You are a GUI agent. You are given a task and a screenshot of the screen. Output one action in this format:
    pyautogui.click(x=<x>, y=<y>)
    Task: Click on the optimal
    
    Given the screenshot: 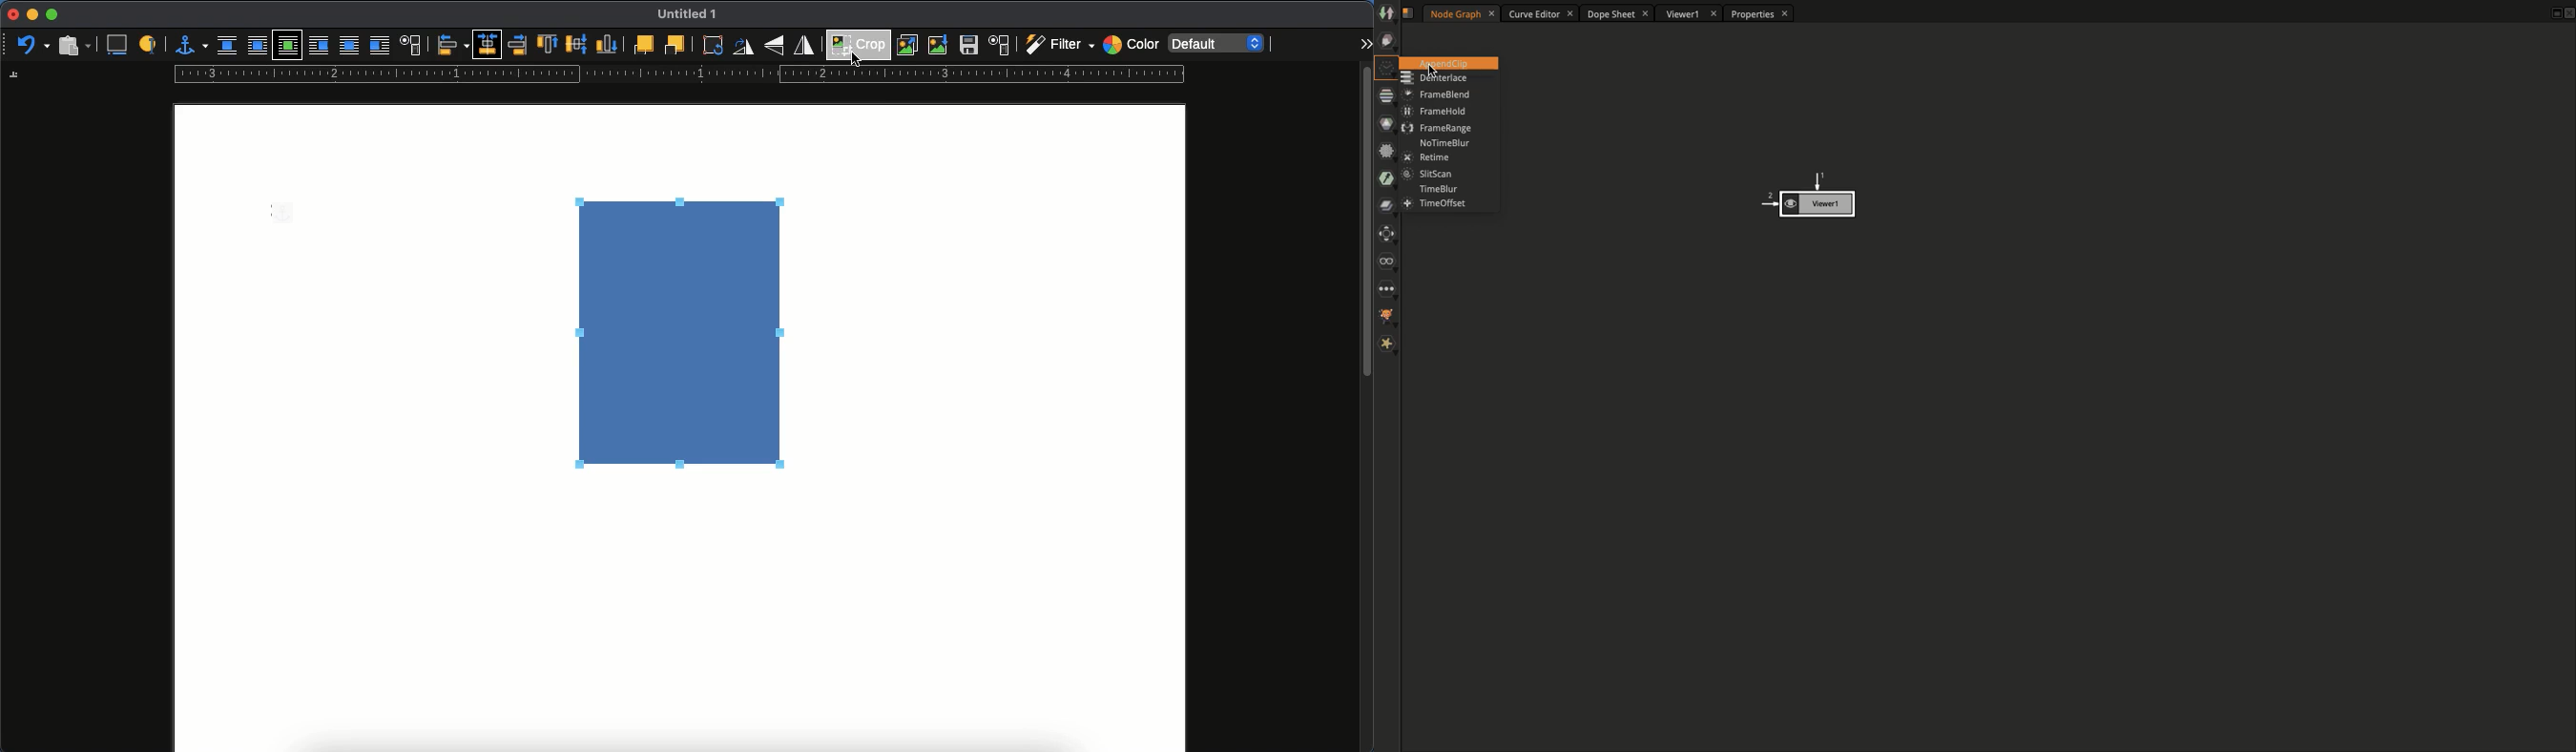 What is the action you would take?
    pyautogui.click(x=286, y=47)
    